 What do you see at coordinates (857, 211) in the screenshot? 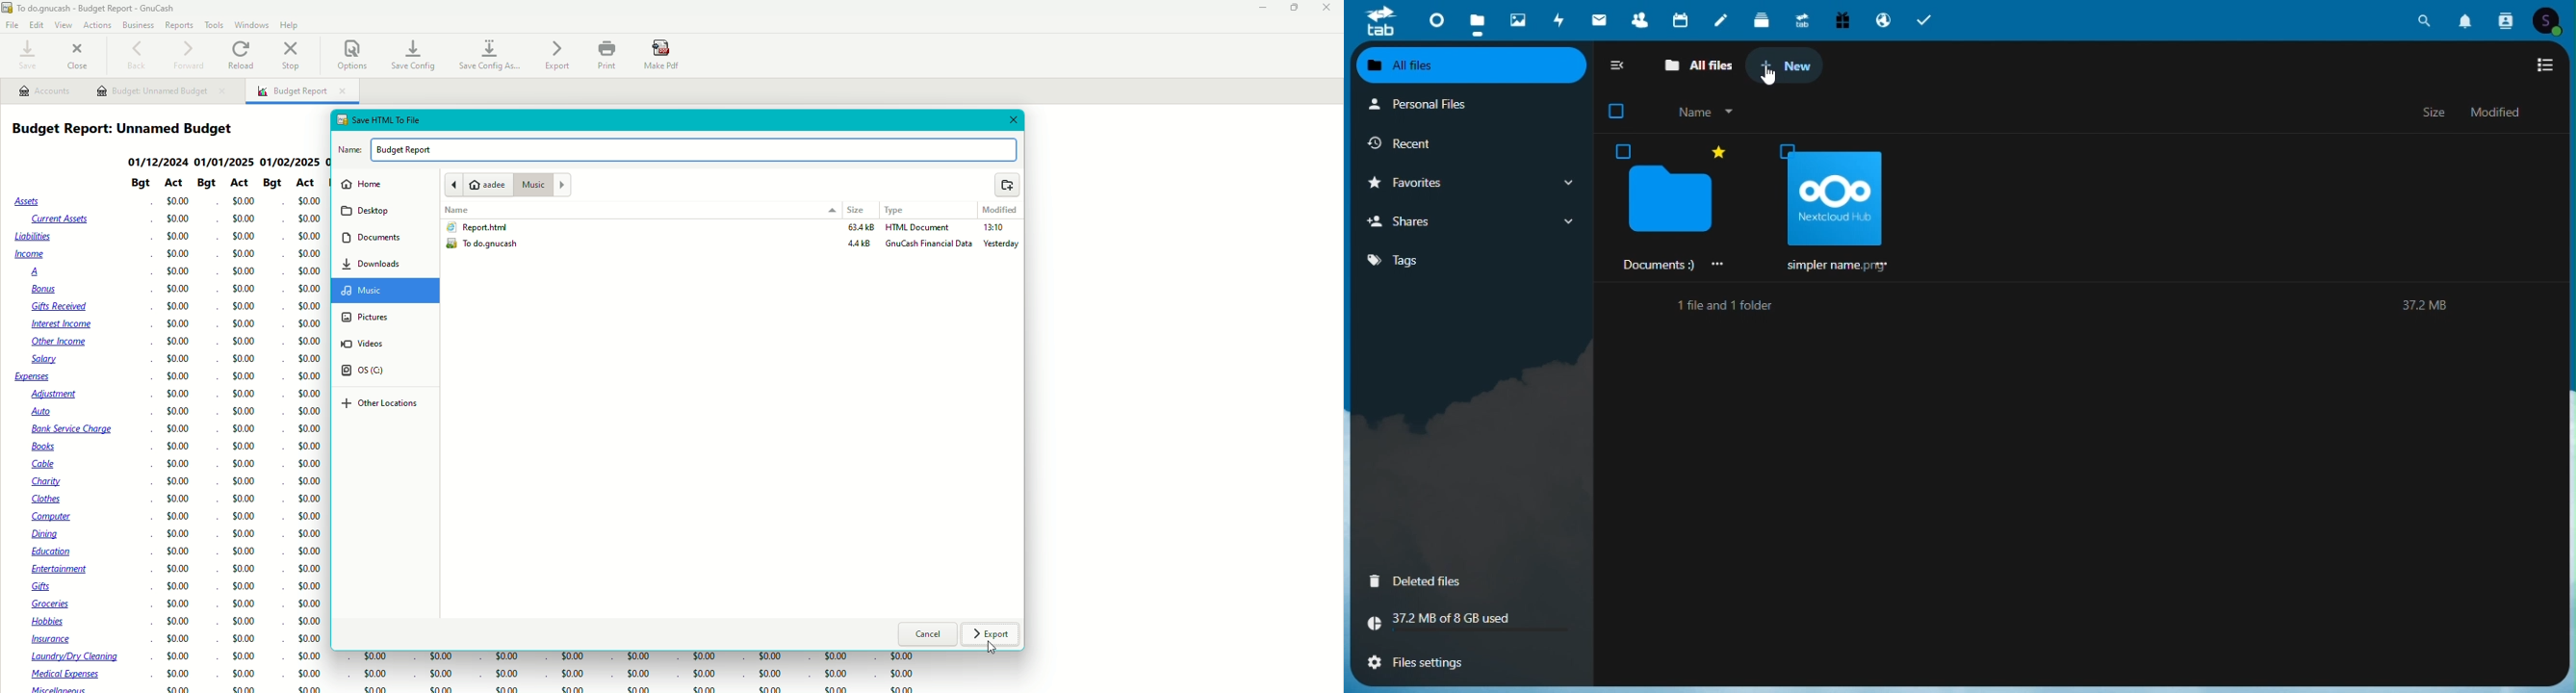
I see `Size` at bounding box center [857, 211].